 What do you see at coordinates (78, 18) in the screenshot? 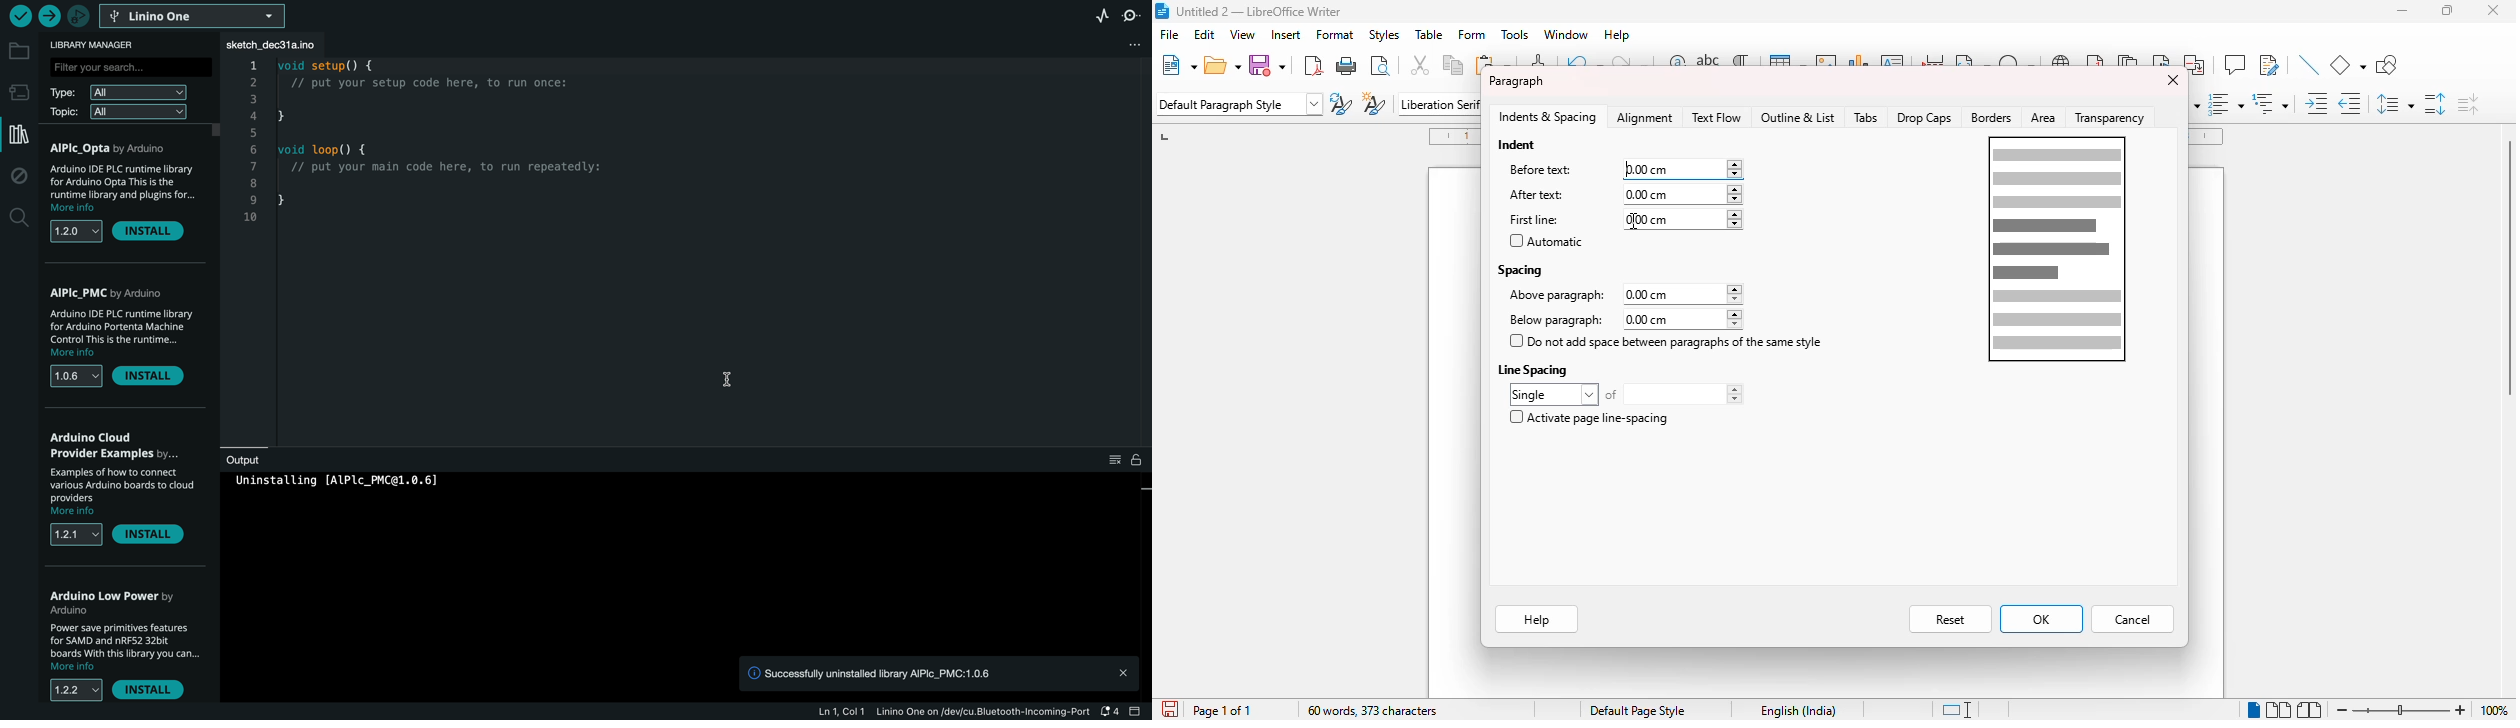
I see `debugger` at bounding box center [78, 18].